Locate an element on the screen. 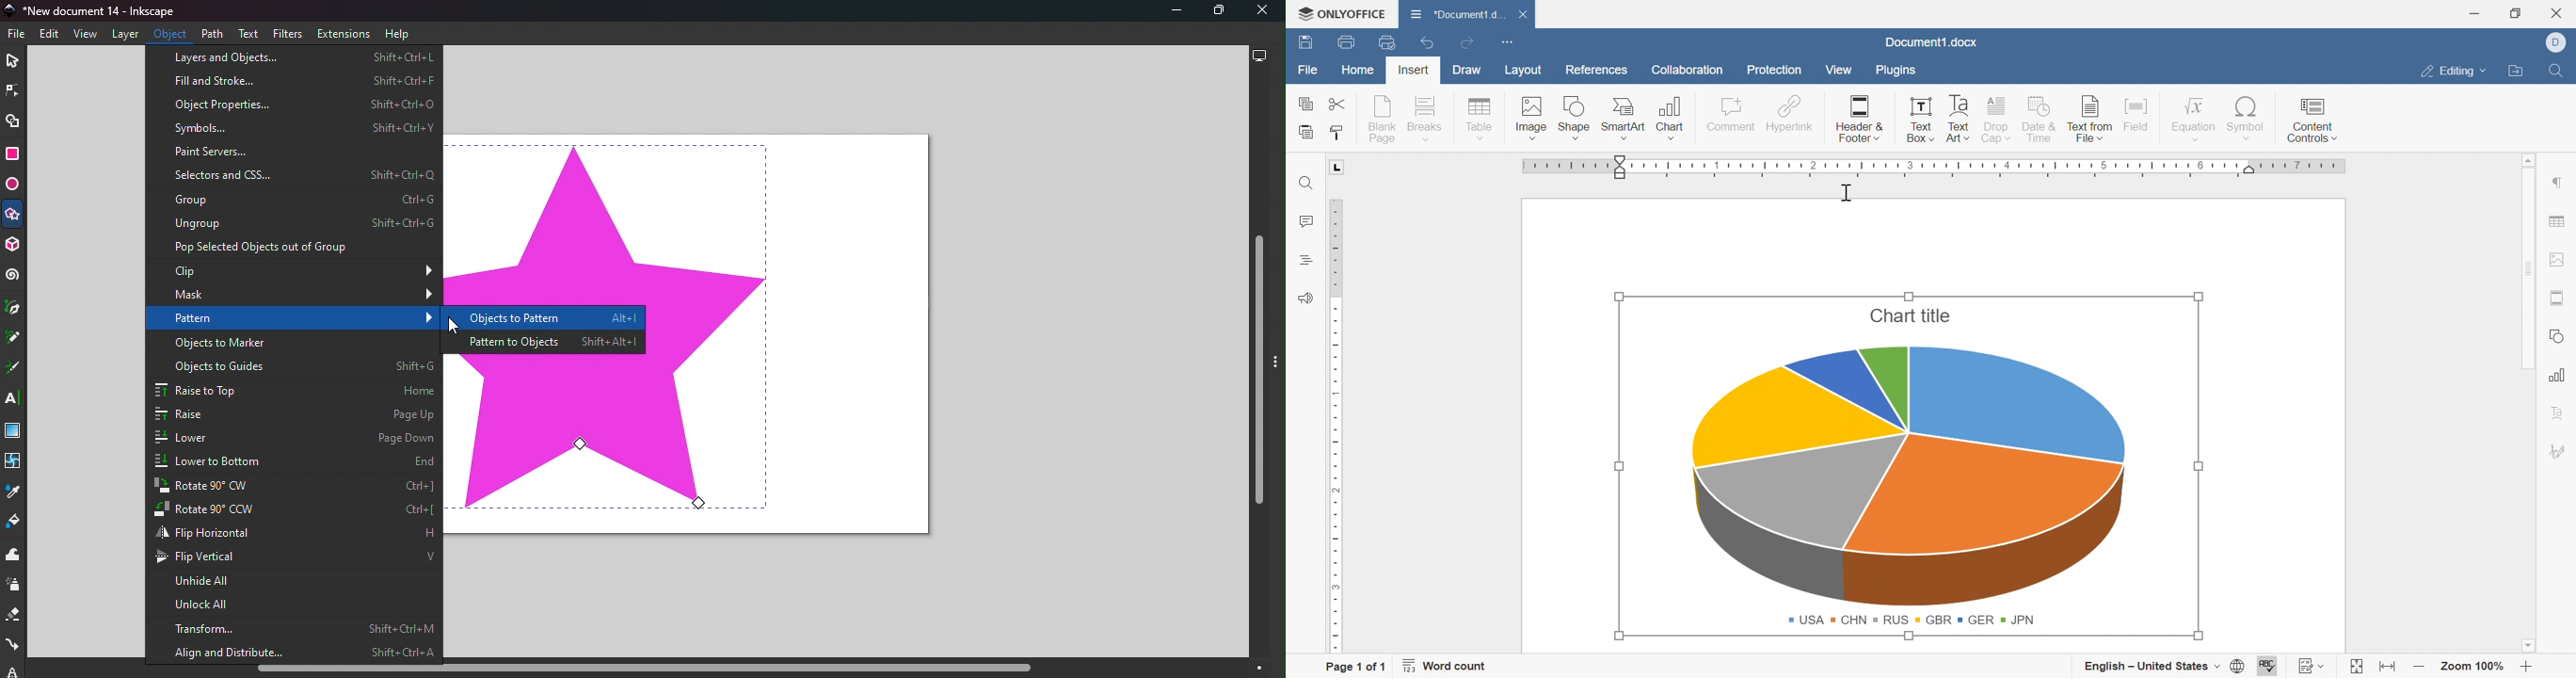  Clip is located at coordinates (304, 271).